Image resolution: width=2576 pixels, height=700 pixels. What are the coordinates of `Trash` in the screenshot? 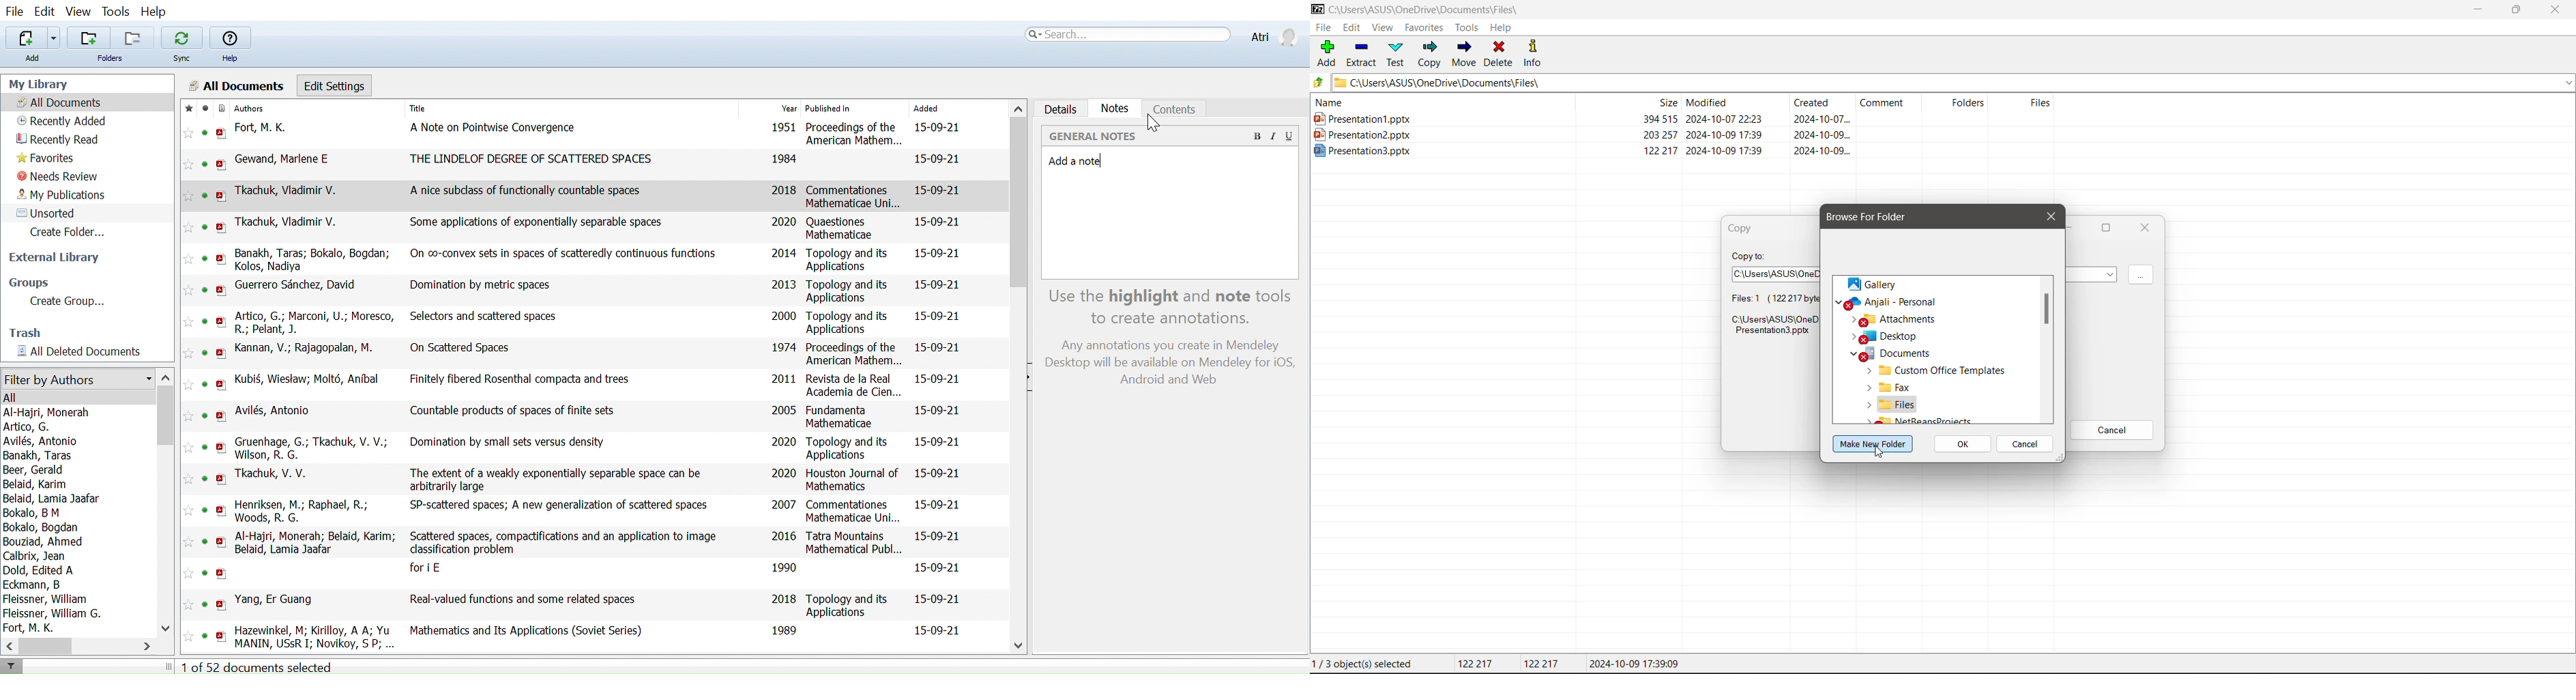 It's located at (31, 334).